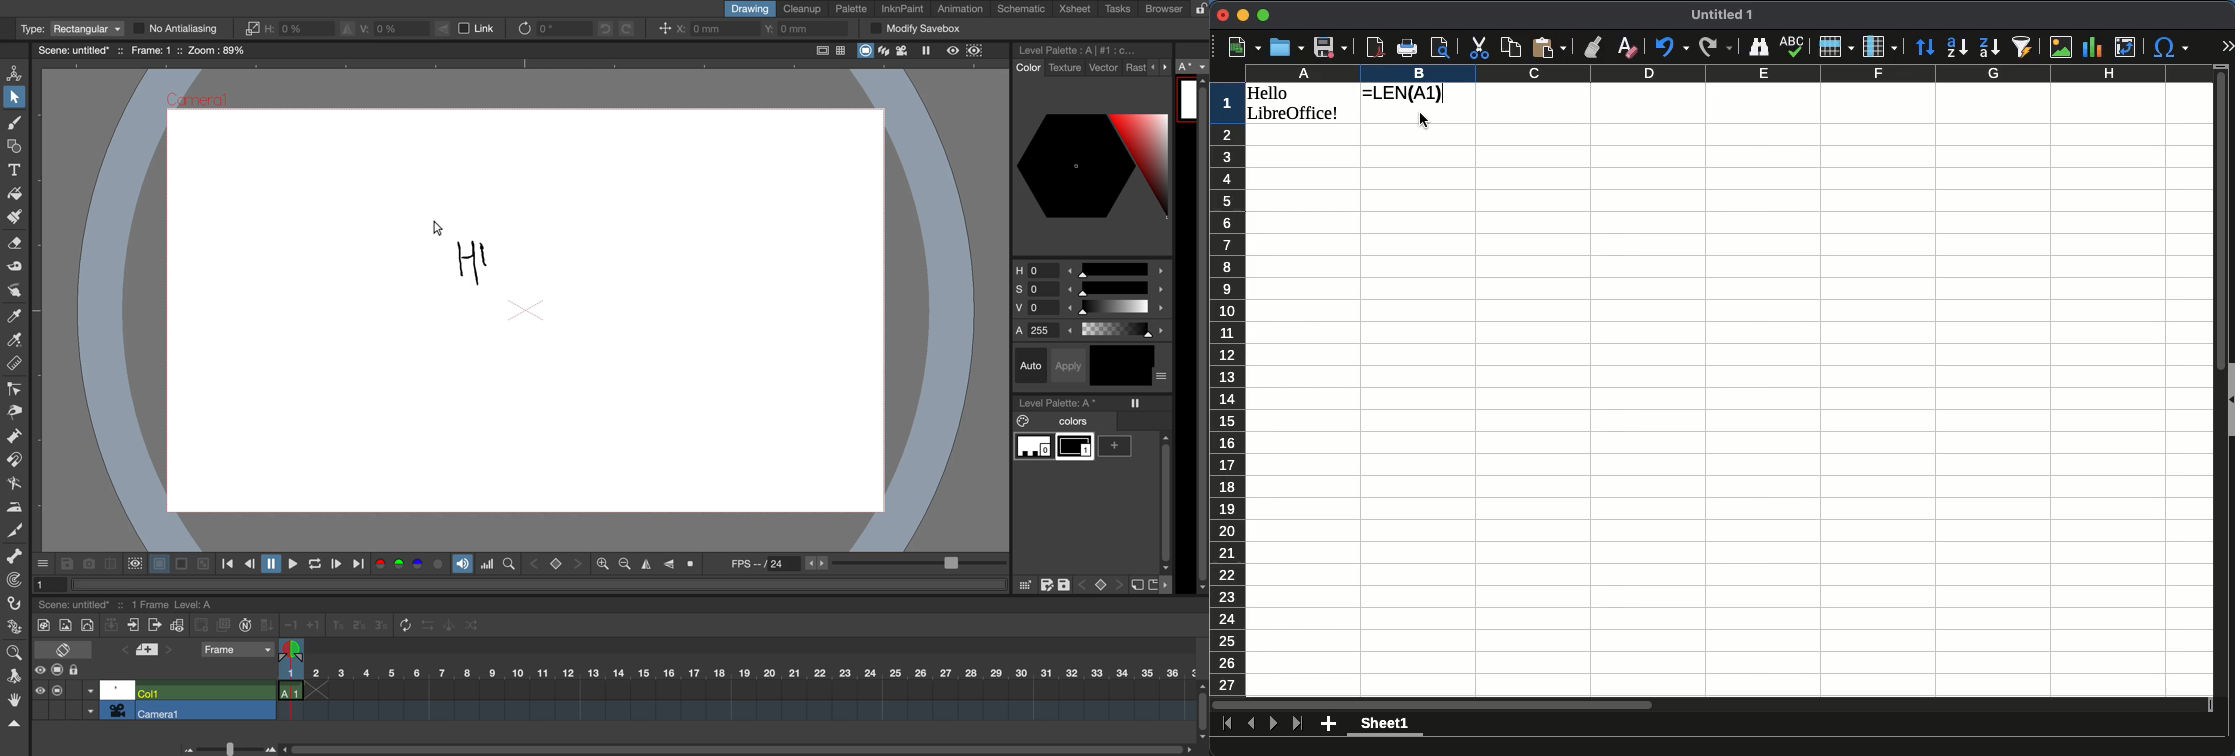 Image resolution: width=2240 pixels, height=756 pixels. What do you see at coordinates (1197, 10) in the screenshot?
I see `lock rooms tab` at bounding box center [1197, 10].